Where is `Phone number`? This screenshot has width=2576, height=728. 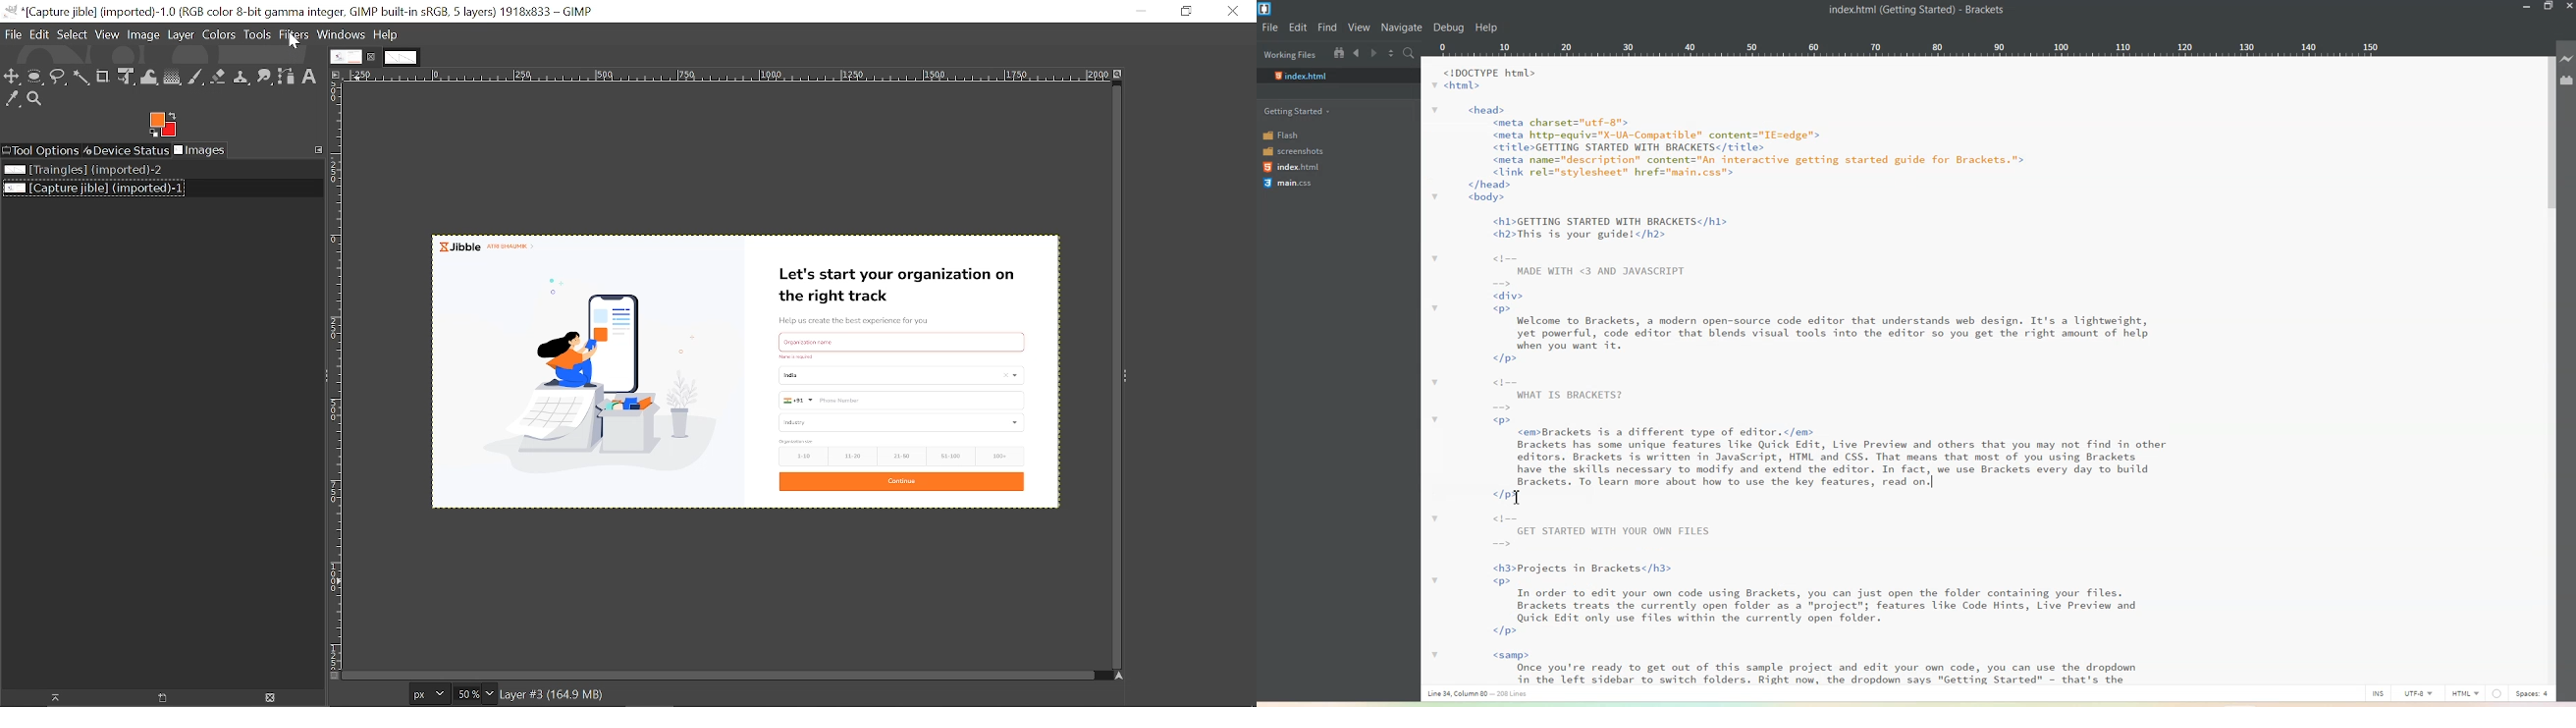
Phone number is located at coordinates (904, 400).